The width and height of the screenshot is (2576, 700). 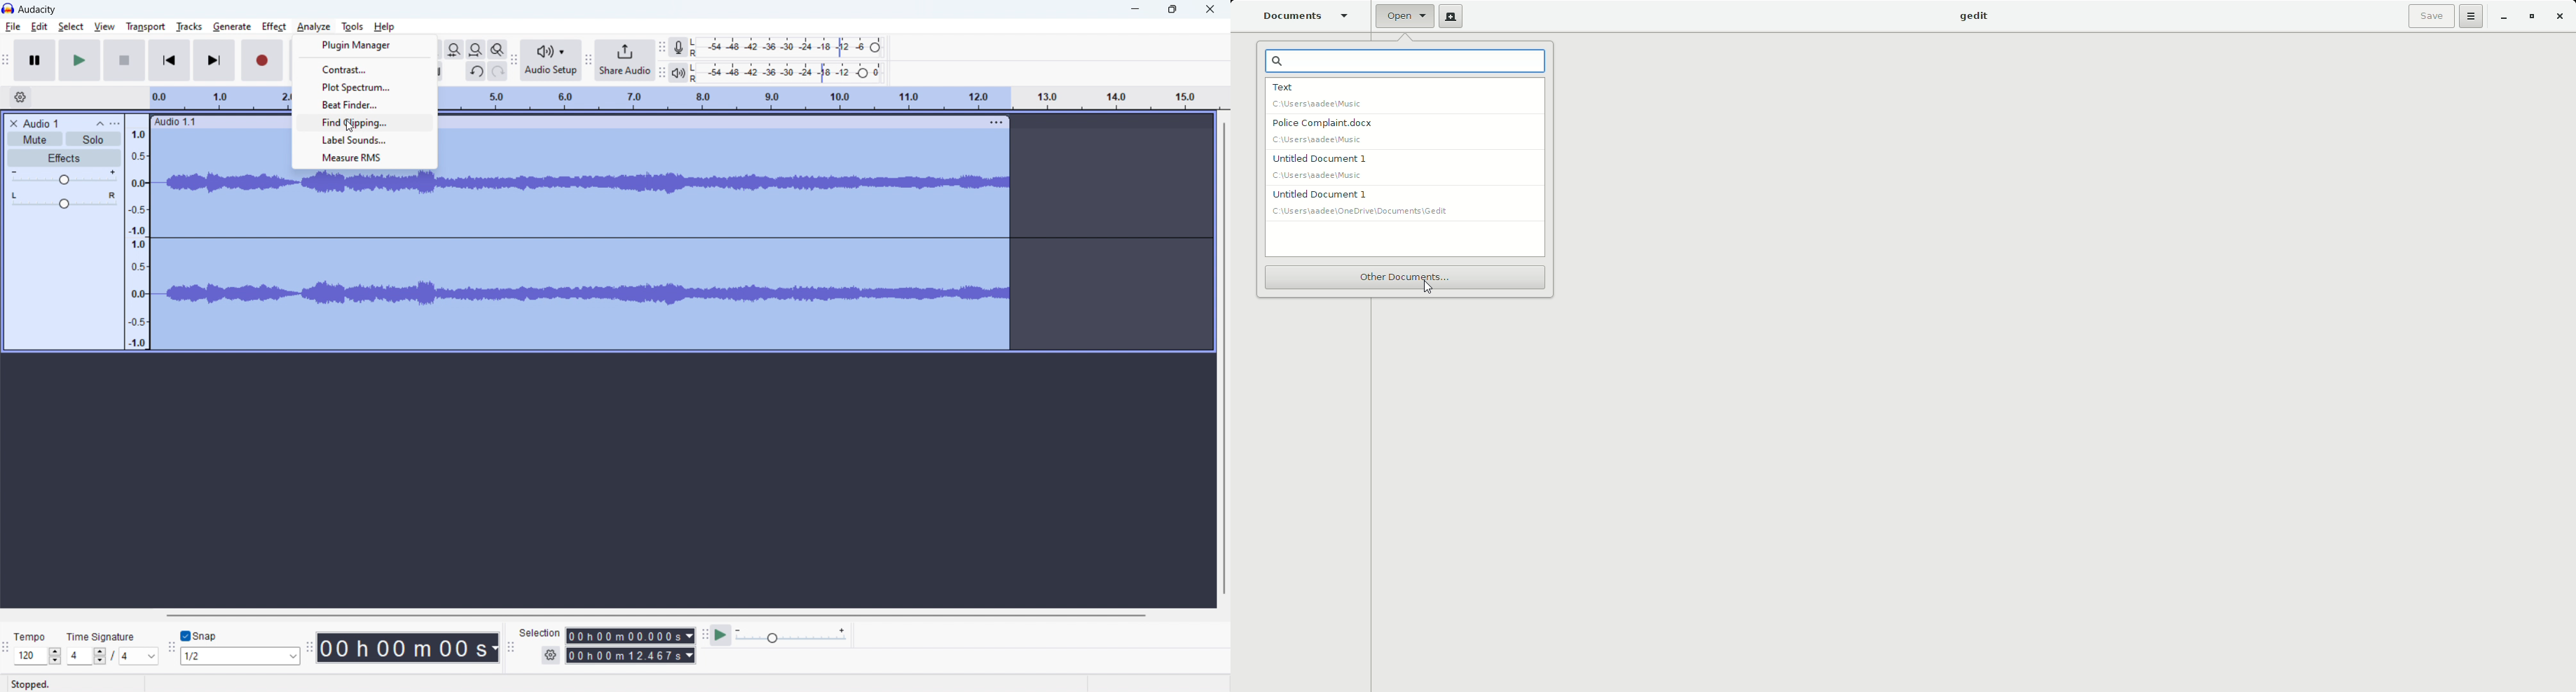 What do you see at coordinates (146, 27) in the screenshot?
I see `transport` at bounding box center [146, 27].